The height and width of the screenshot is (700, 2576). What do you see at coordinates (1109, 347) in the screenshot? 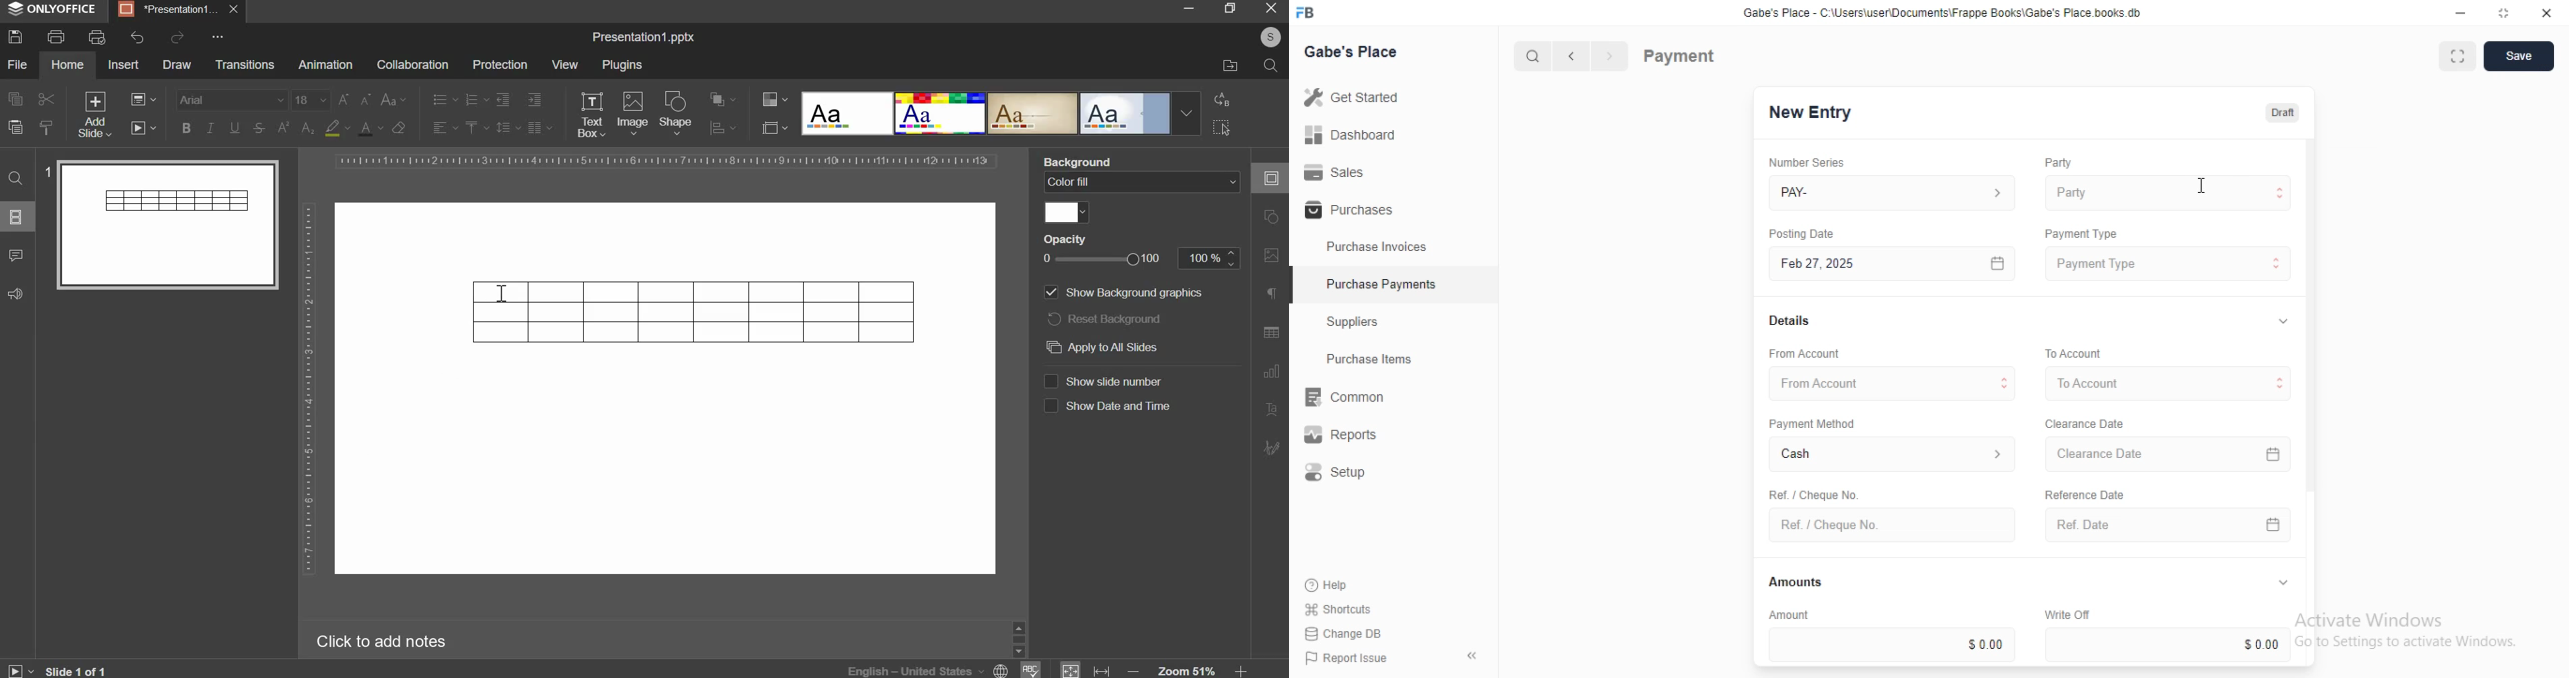
I see `Apply to all slides` at bounding box center [1109, 347].